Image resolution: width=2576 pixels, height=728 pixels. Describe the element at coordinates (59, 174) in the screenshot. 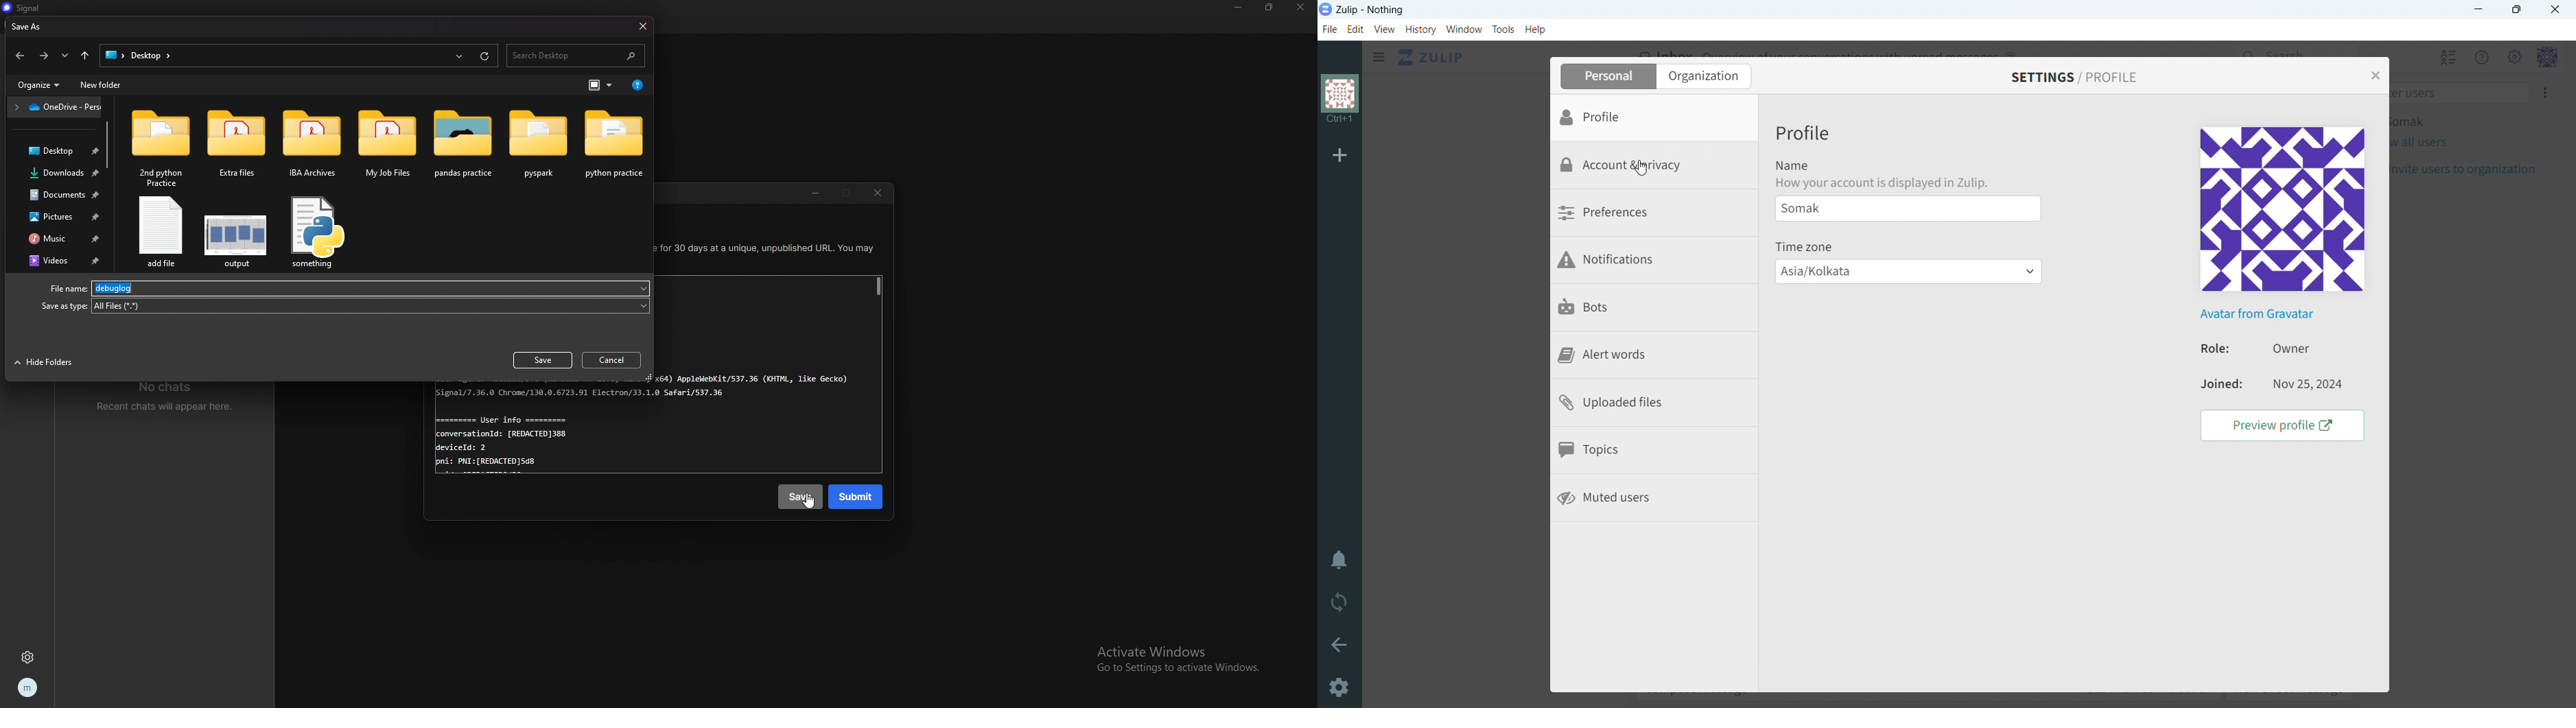

I see `downloads` at that location.